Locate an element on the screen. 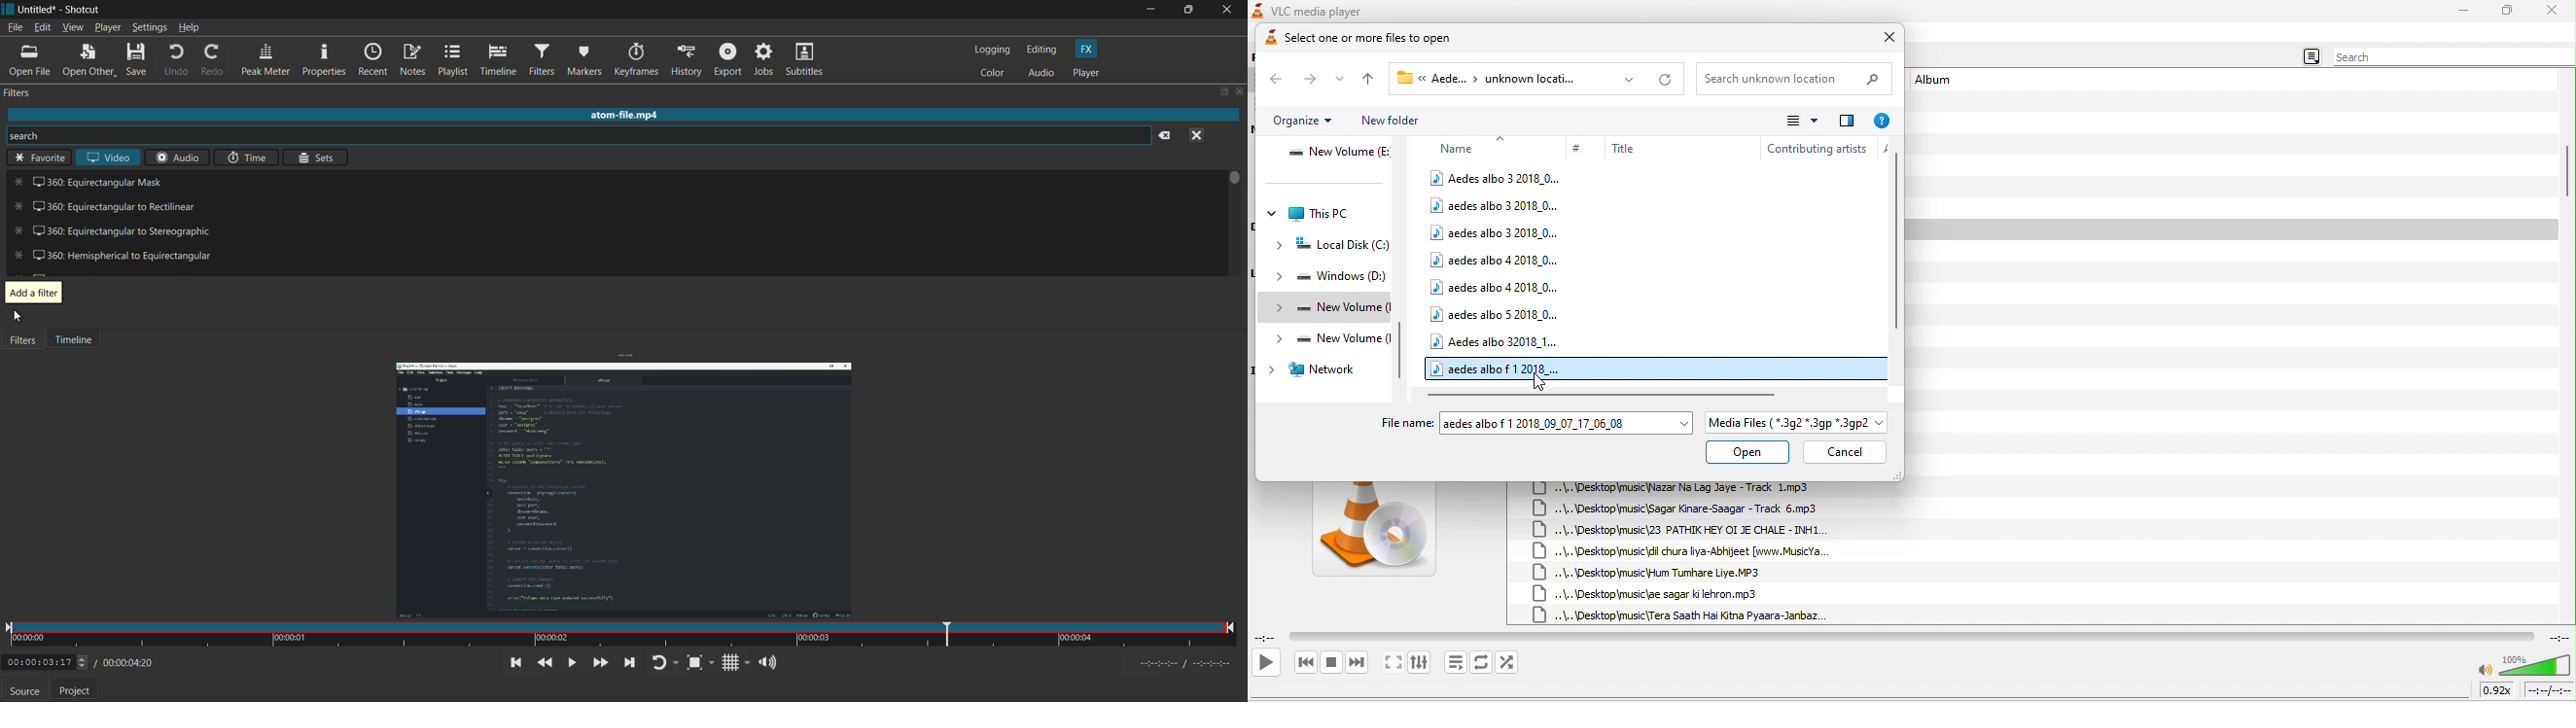 The image size is (2576, 728). stop playback is located at coordinates (1332, 662).